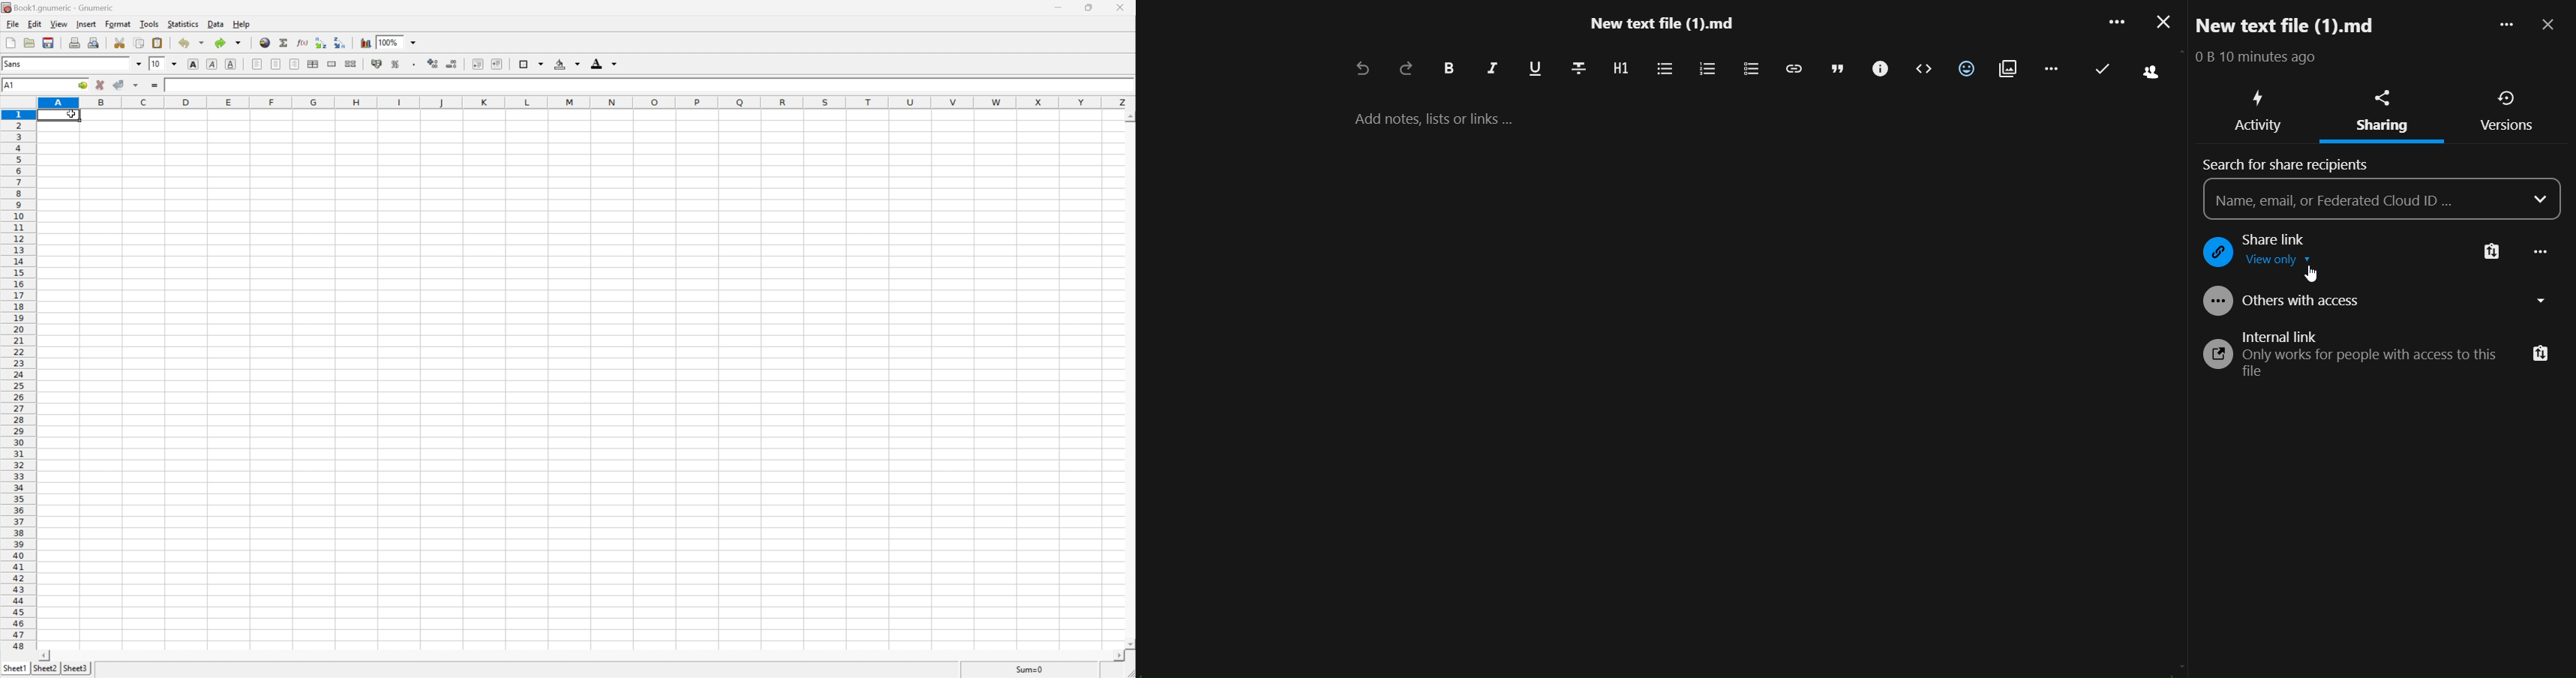  I want to click on save current workbook, so click(50, 41).